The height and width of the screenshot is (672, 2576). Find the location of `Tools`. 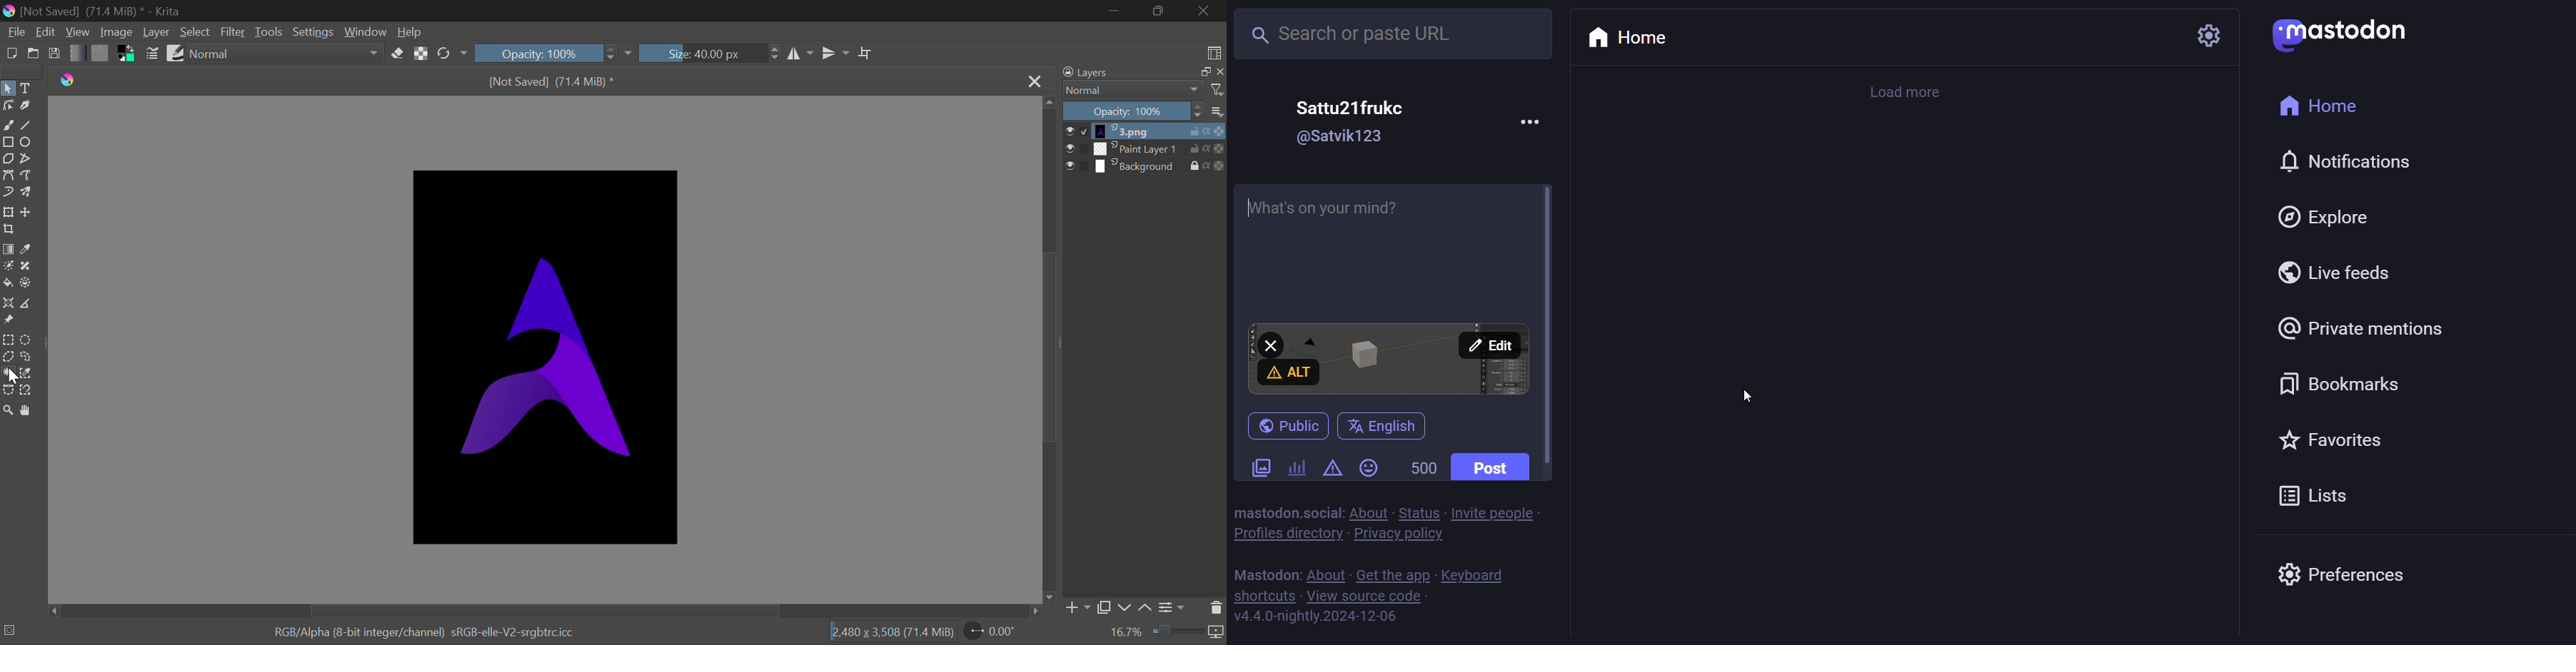

Tools is located at coordinates (271, 32).